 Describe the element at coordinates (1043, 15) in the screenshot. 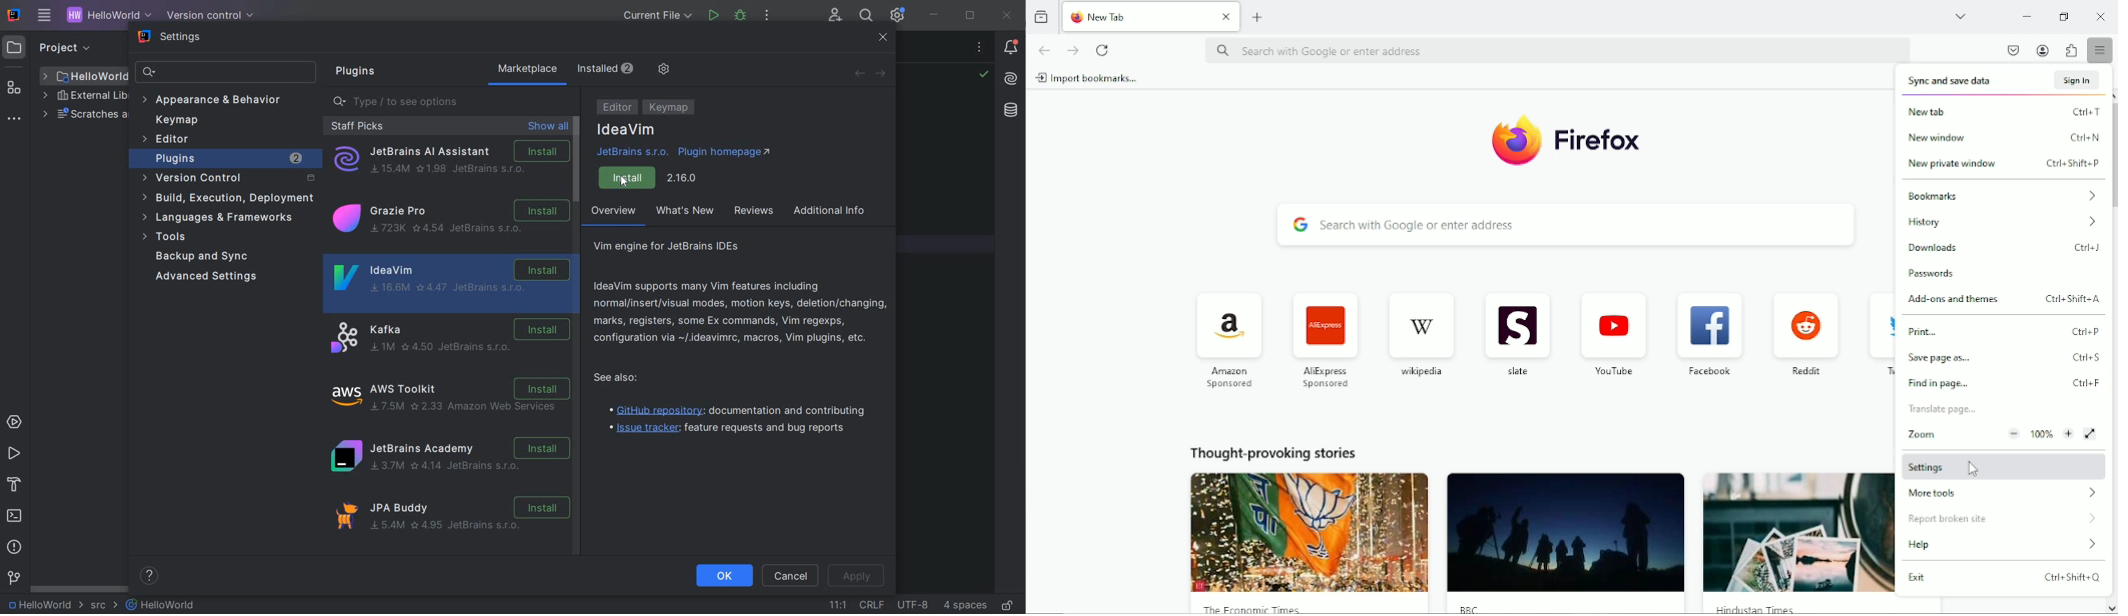

I see `view recent browsing` at that location.